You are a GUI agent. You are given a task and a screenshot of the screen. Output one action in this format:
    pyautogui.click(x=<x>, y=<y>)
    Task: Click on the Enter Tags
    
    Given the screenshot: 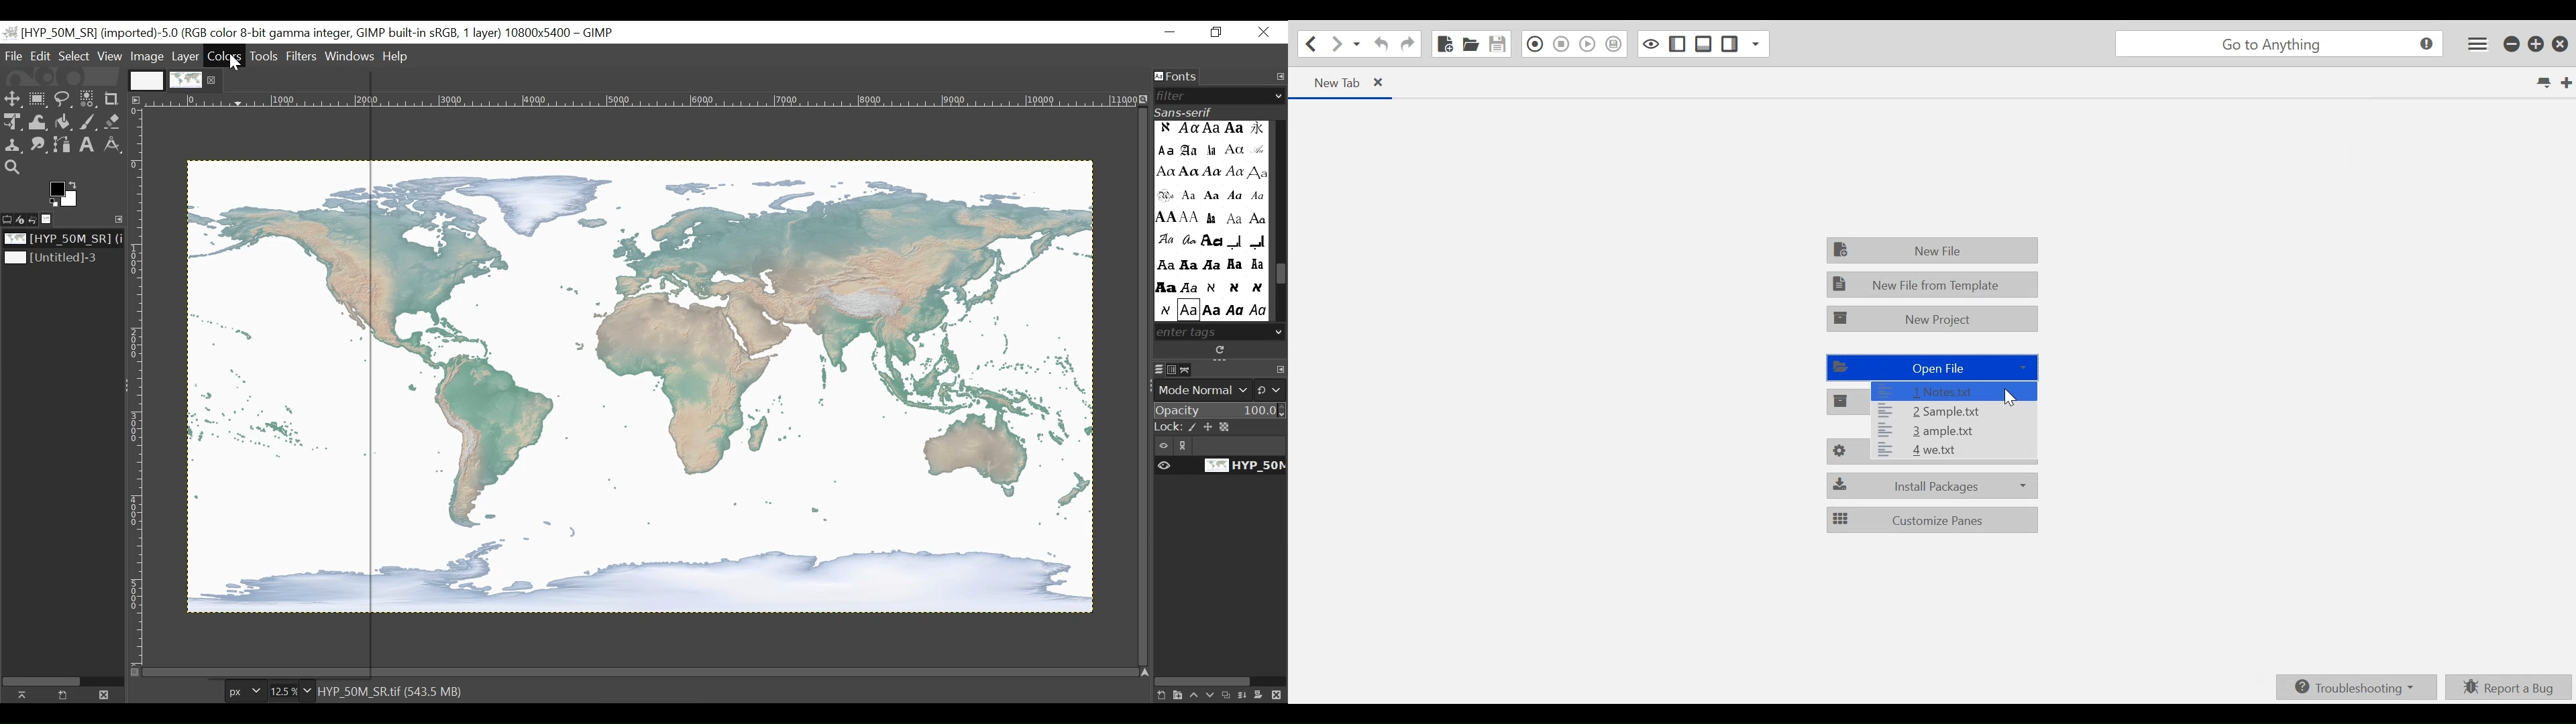 What is the action you would take?
    pyautogui.click(x=1210, y=221)
    